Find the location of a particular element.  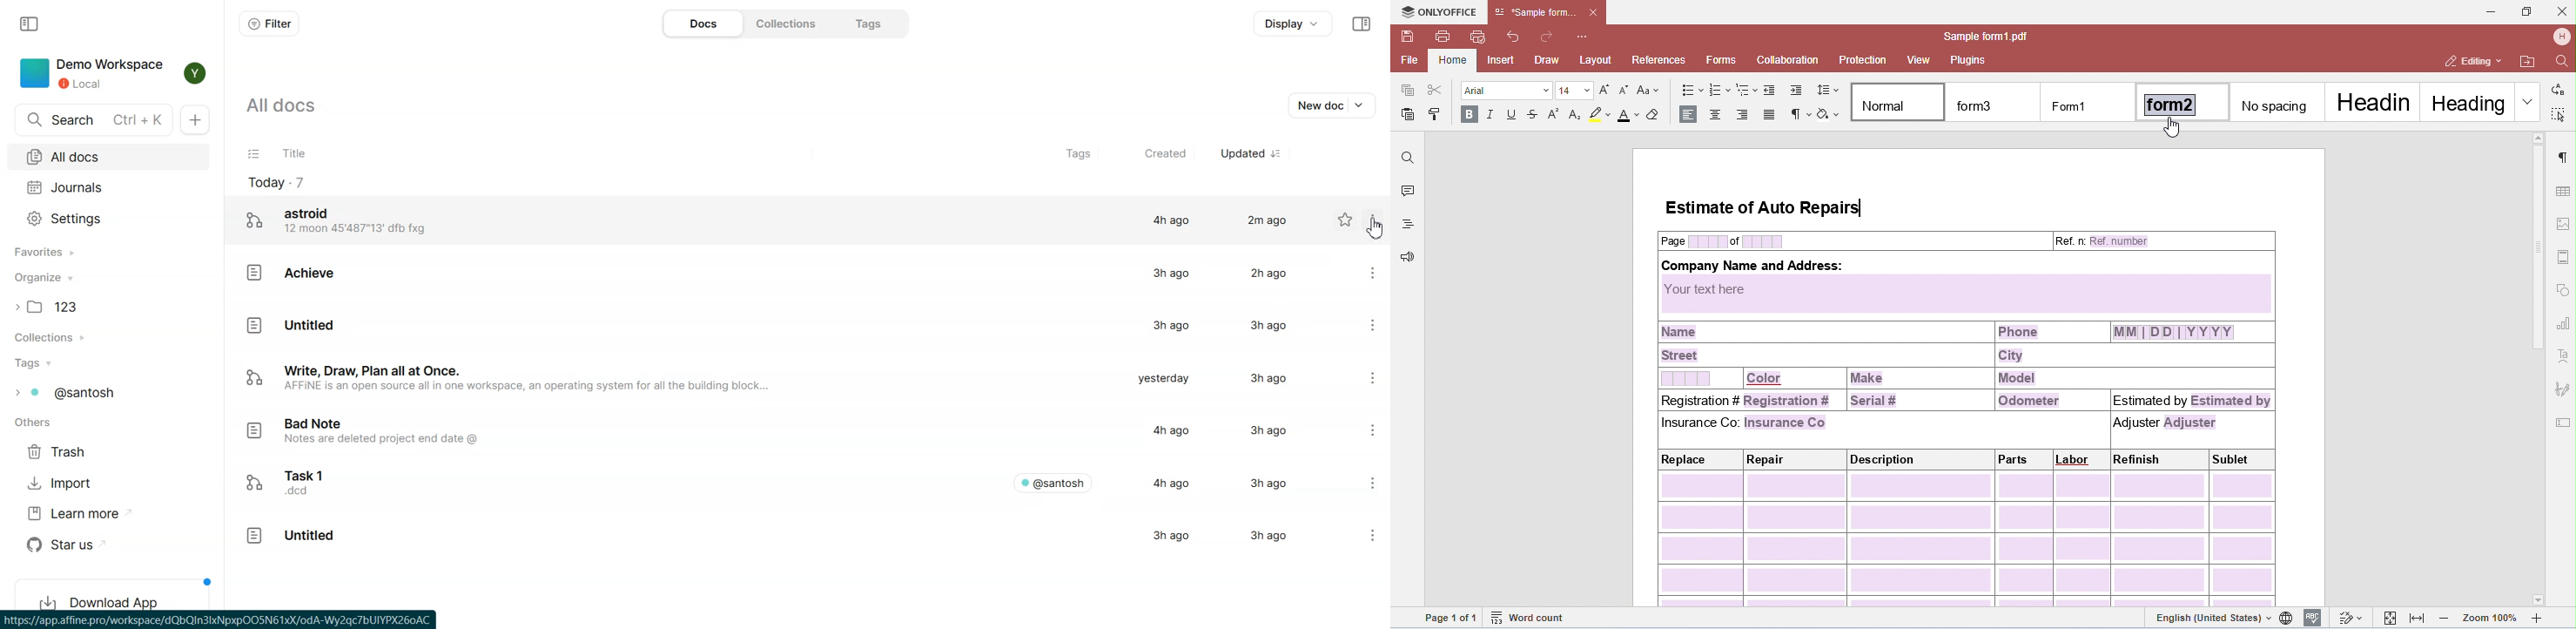

New doc is located at coordinates (196, 119).